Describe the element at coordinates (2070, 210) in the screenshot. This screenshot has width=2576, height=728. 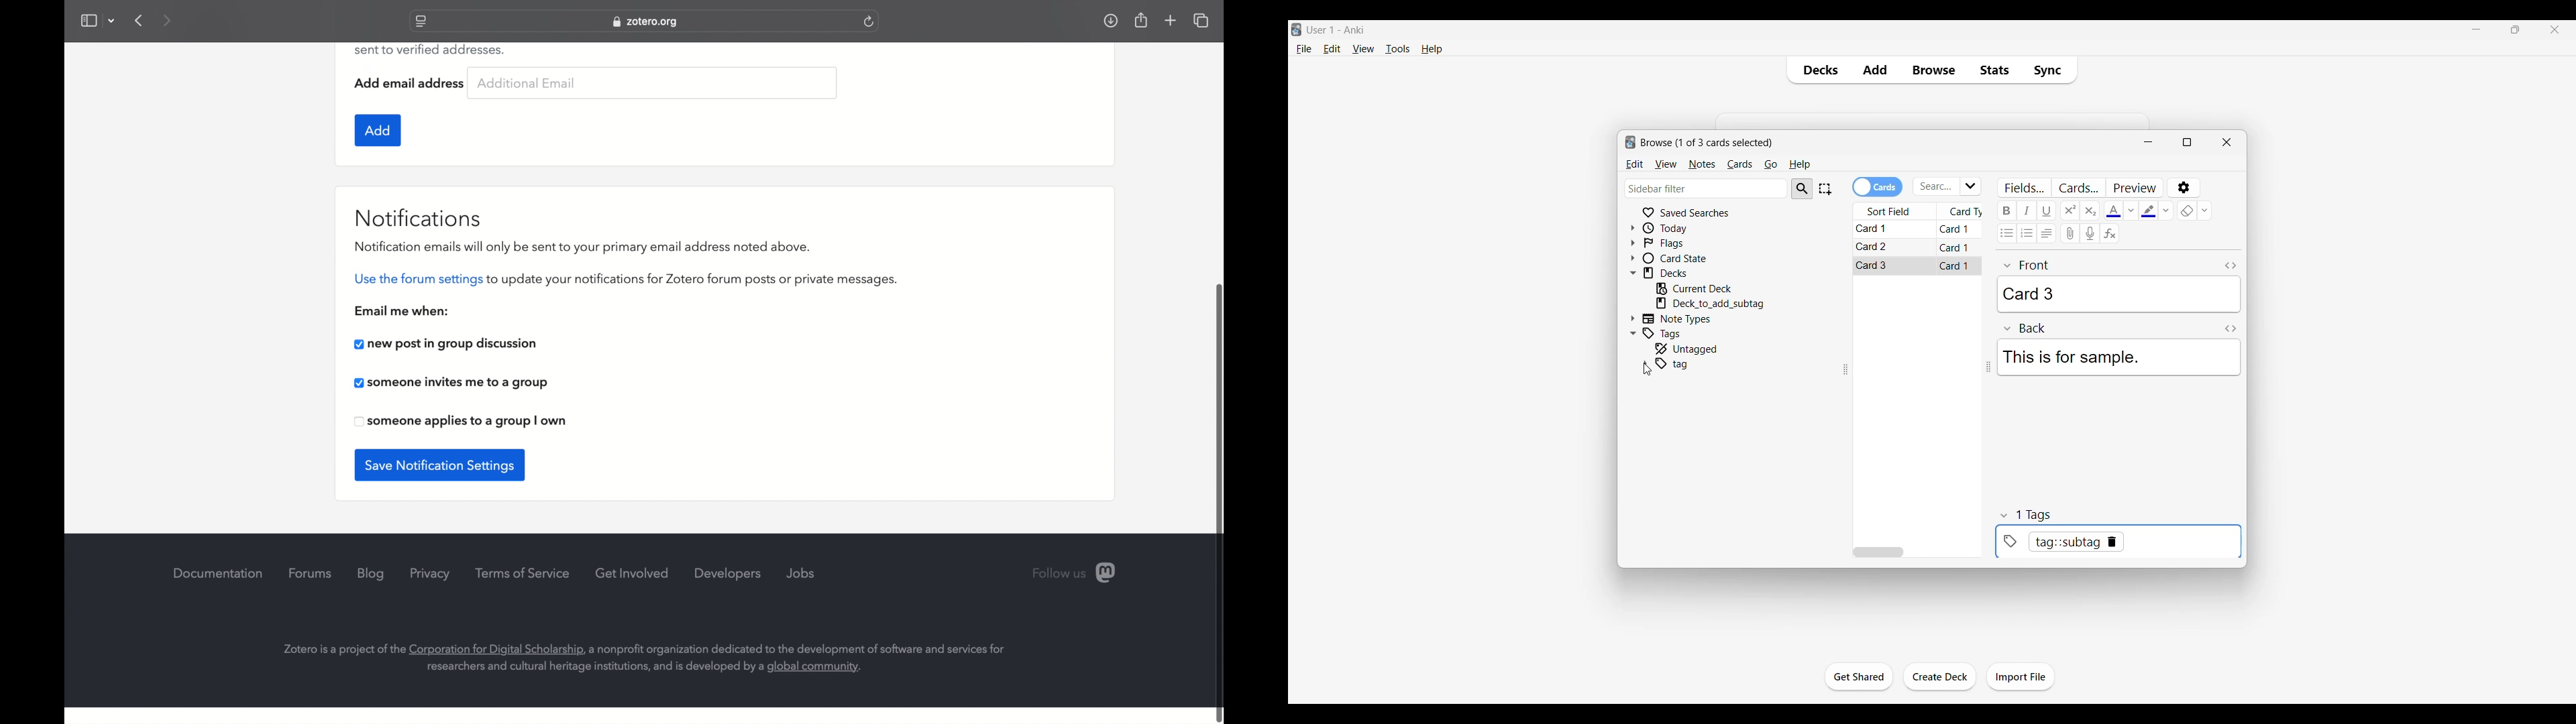
I see `Superscript` at that location.